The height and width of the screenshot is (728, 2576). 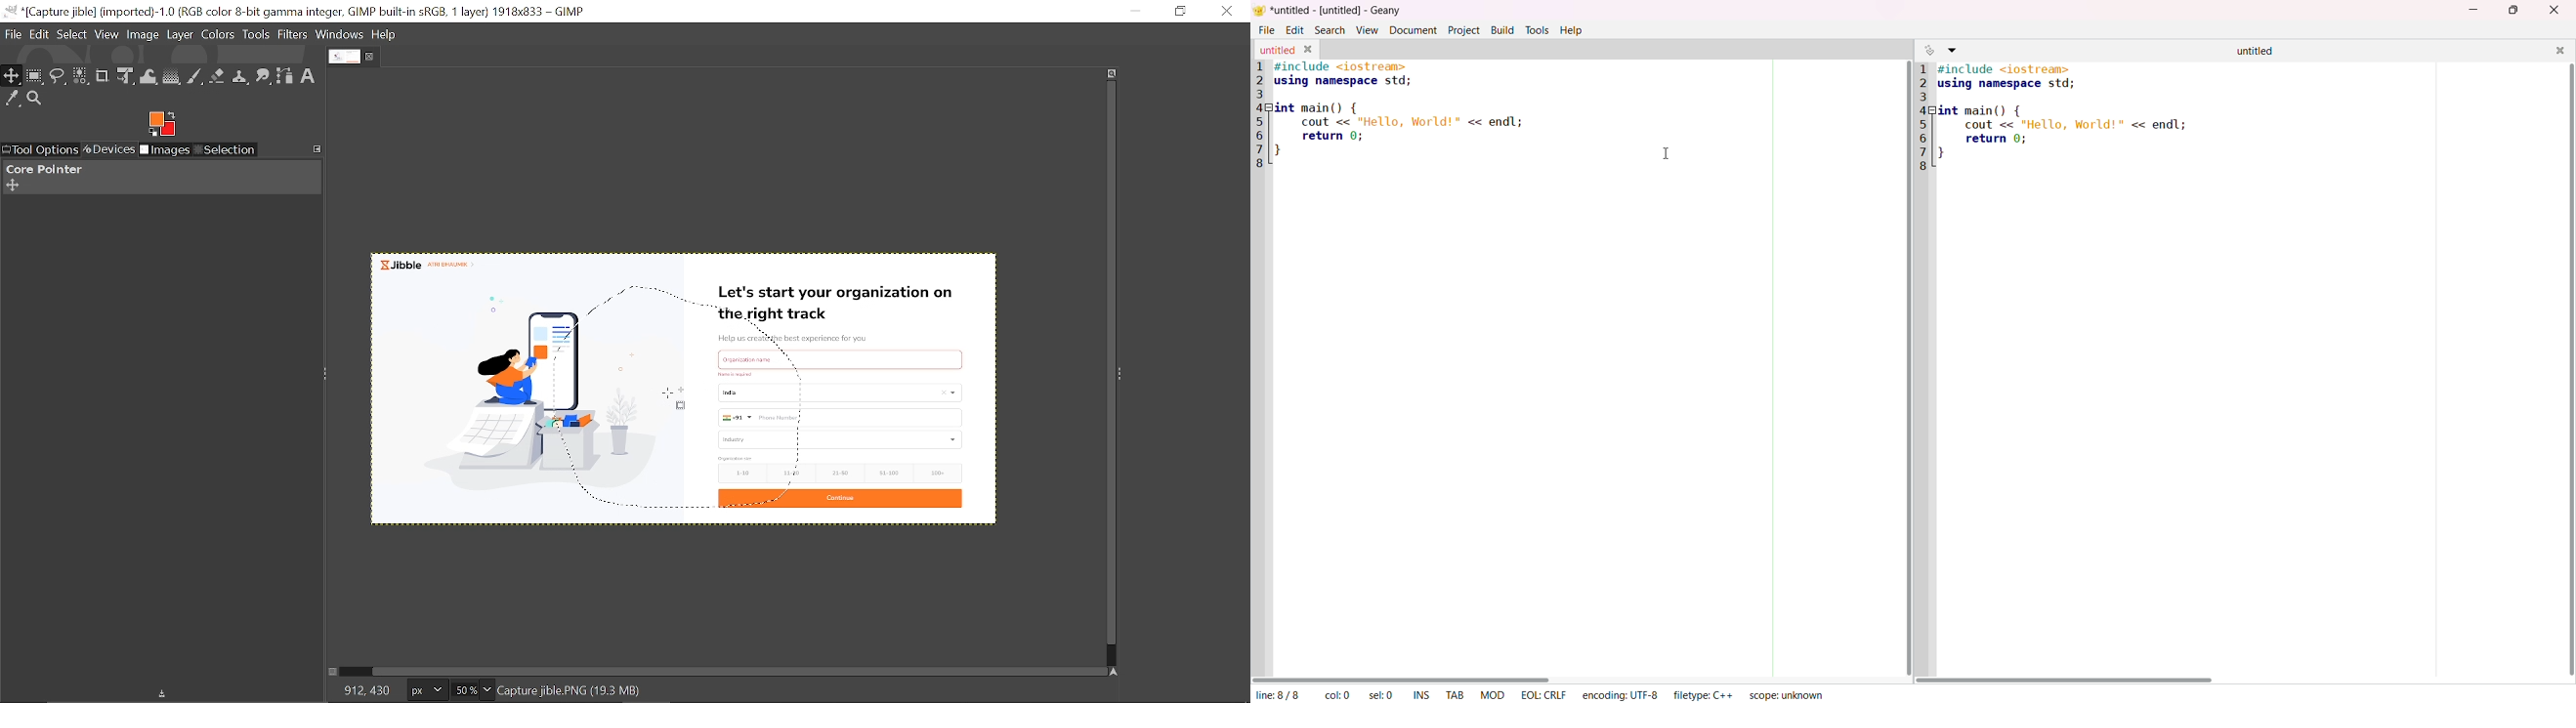 I want to click on Devices, so click(x=107, y=150).